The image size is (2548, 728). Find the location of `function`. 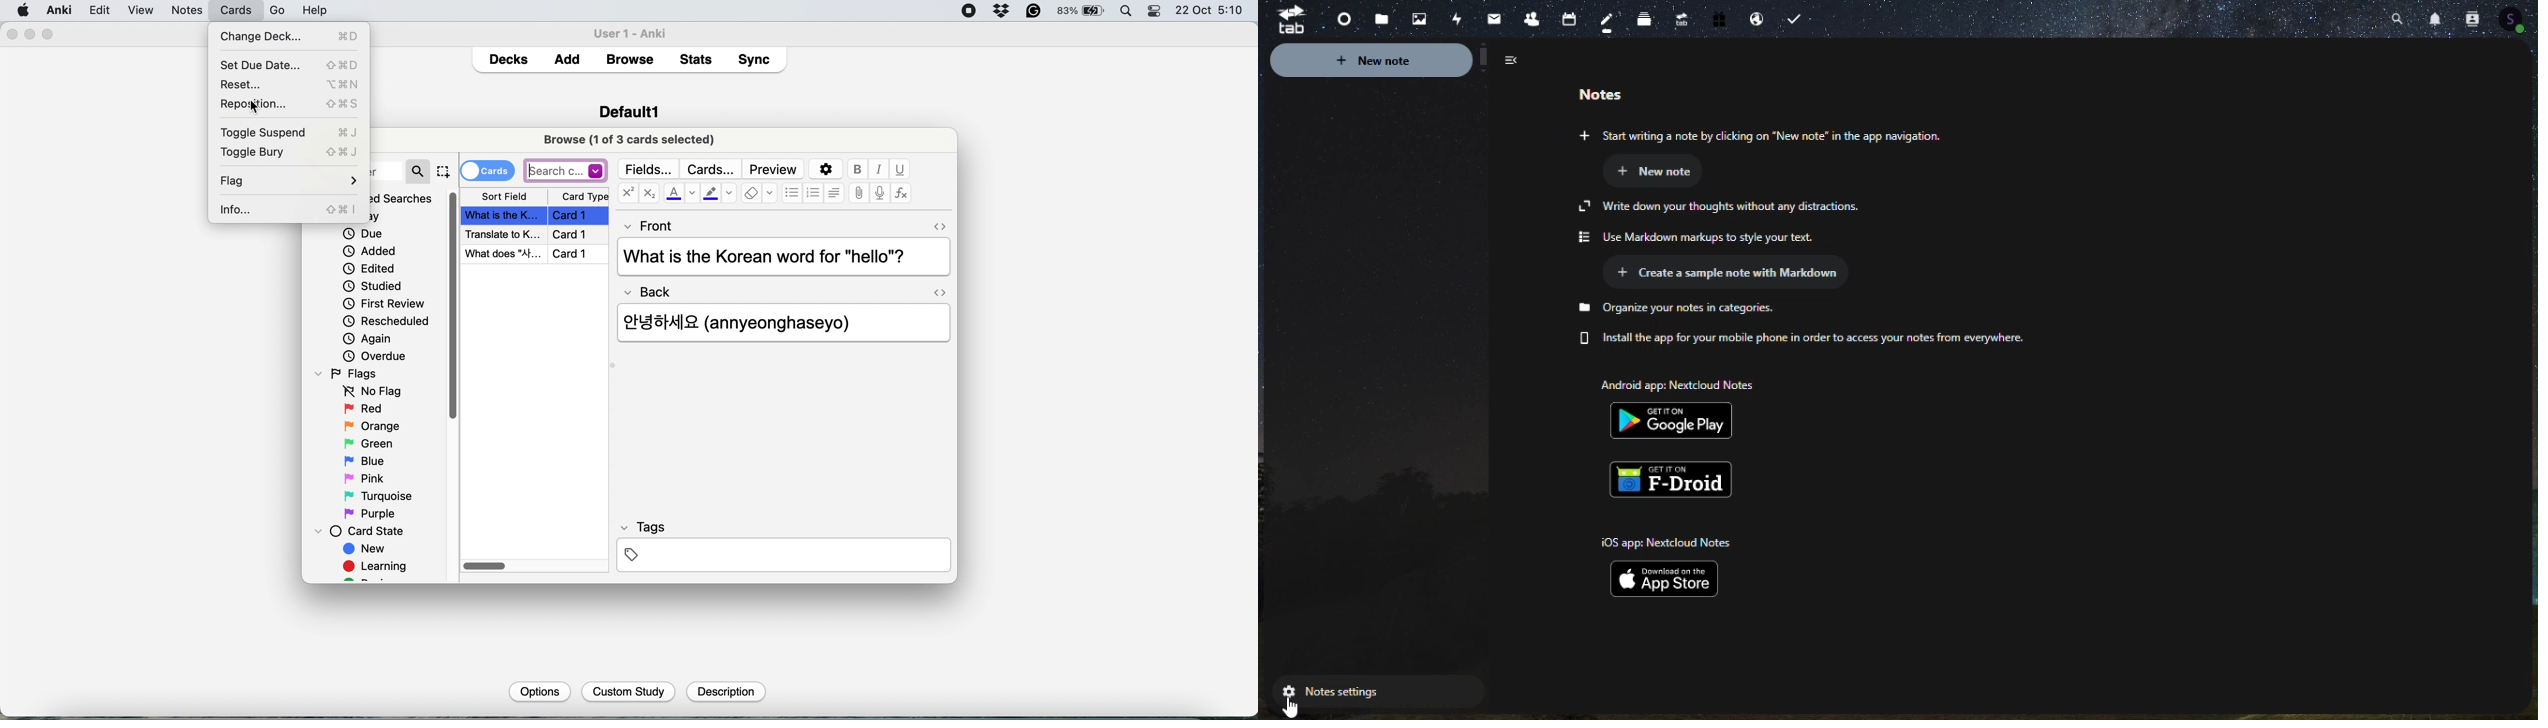

function is located at coordinates (902, 194).